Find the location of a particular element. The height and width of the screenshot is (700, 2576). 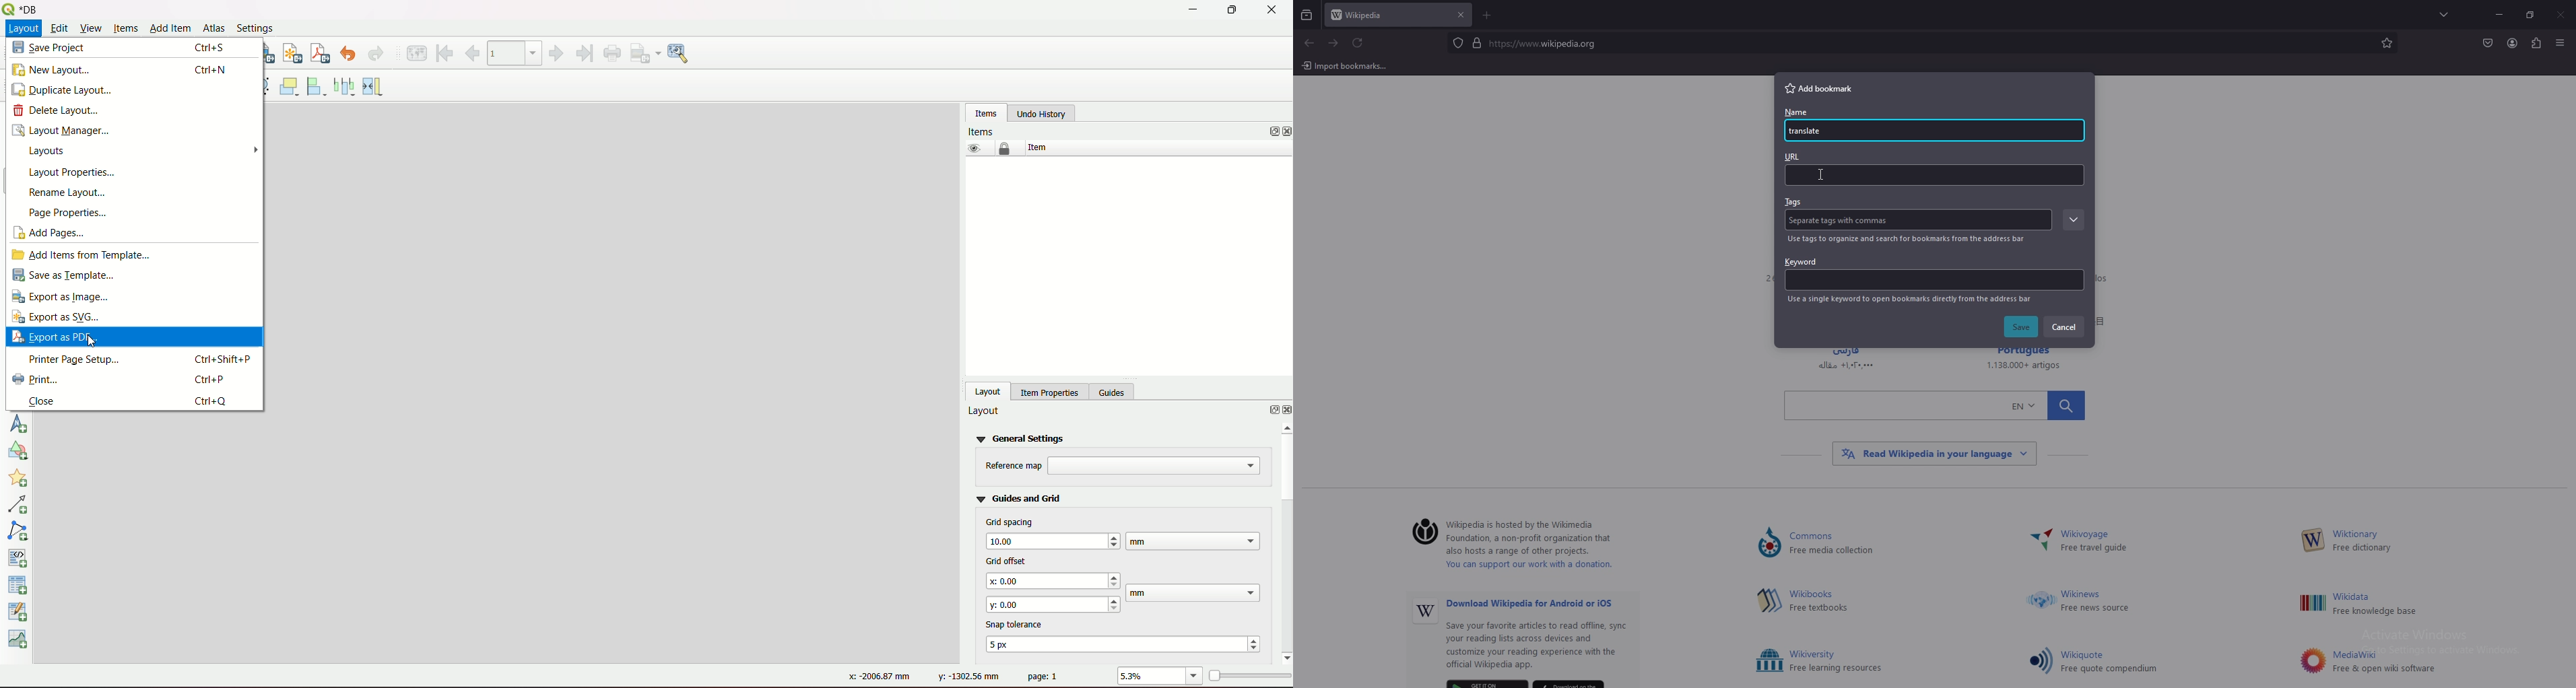

 is located at coordinates (2387, 605).